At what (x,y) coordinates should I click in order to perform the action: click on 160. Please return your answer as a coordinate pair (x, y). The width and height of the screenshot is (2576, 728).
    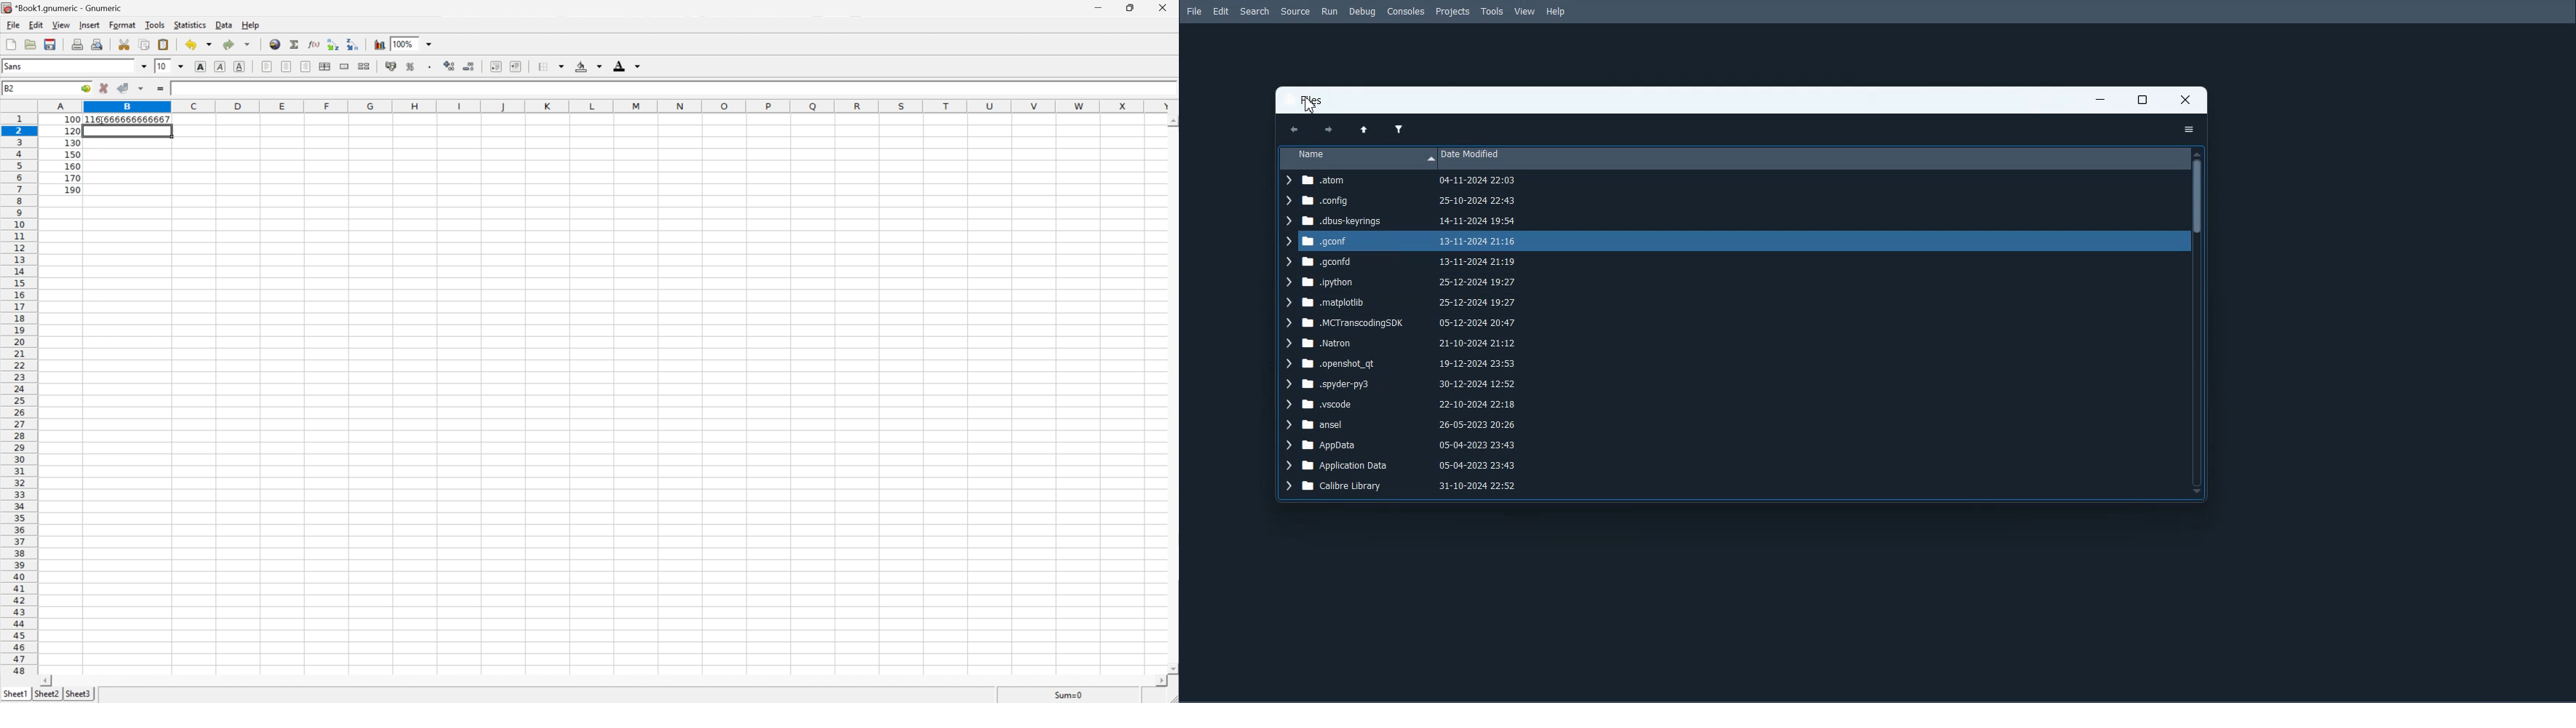
    Looking at the image, I should click on (73, 165).